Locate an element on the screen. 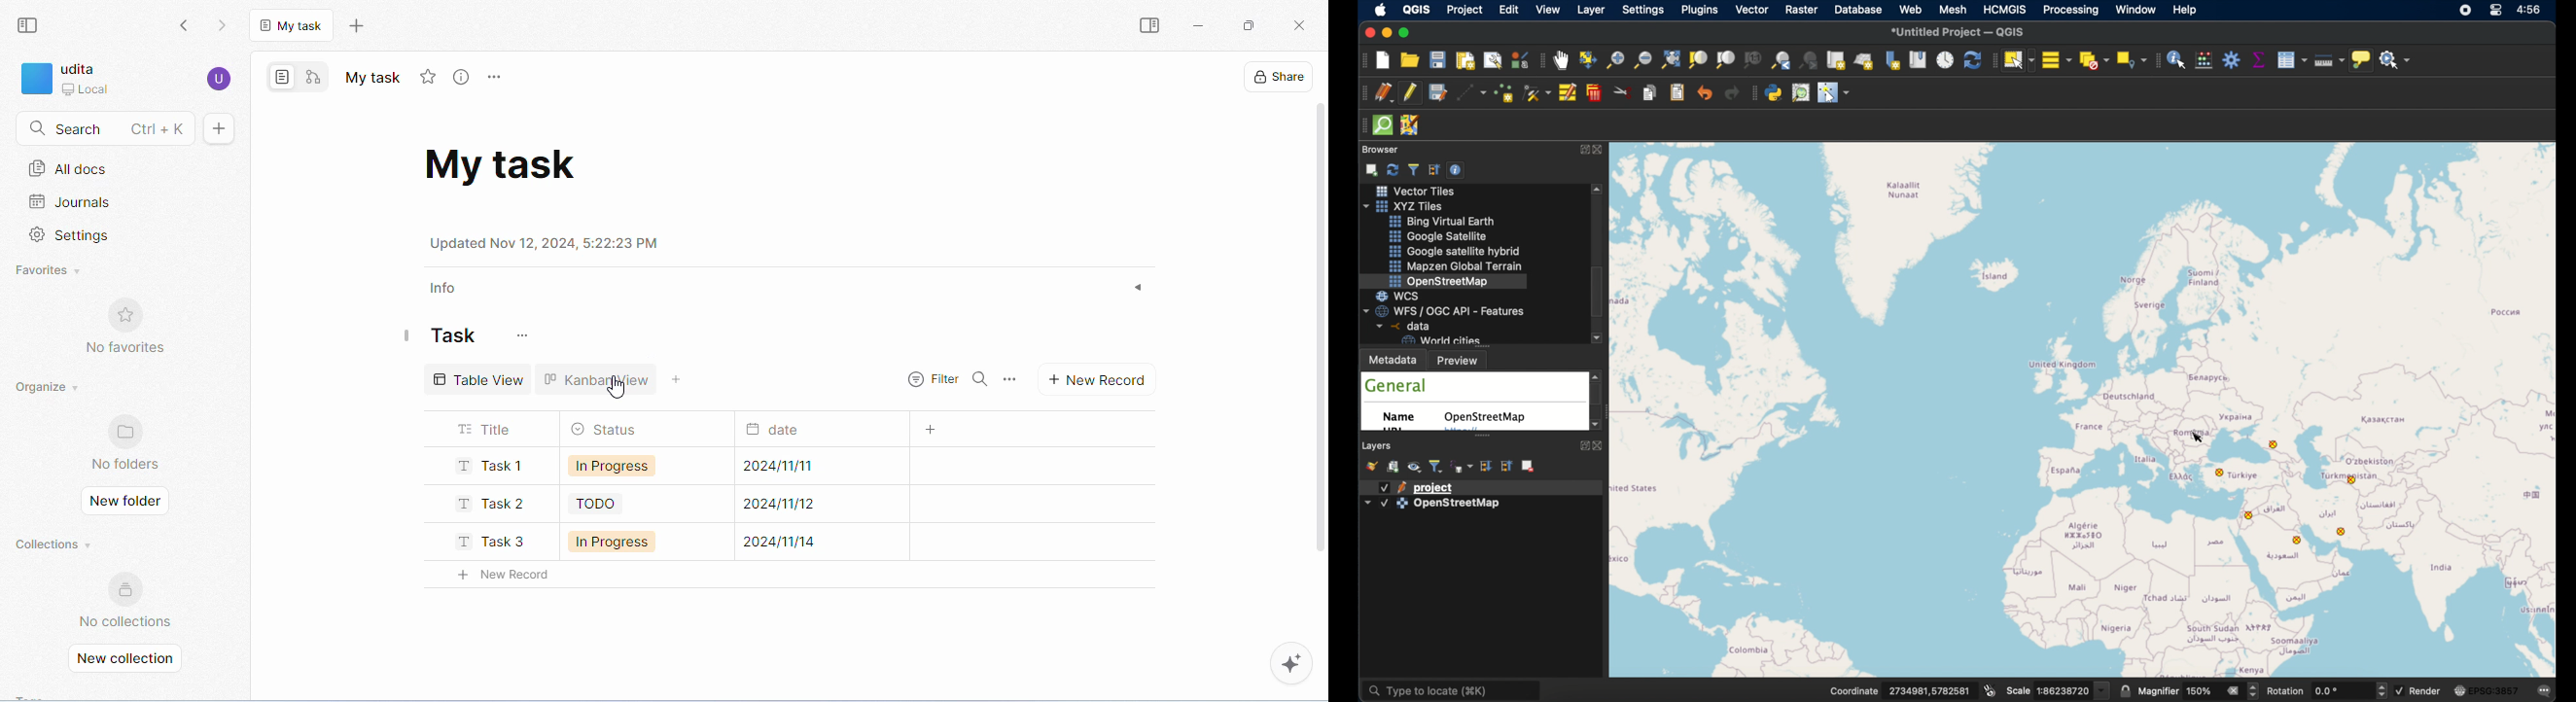 This screenshot has width=2576, height=728. raster is located at coordinates (1802, 9).